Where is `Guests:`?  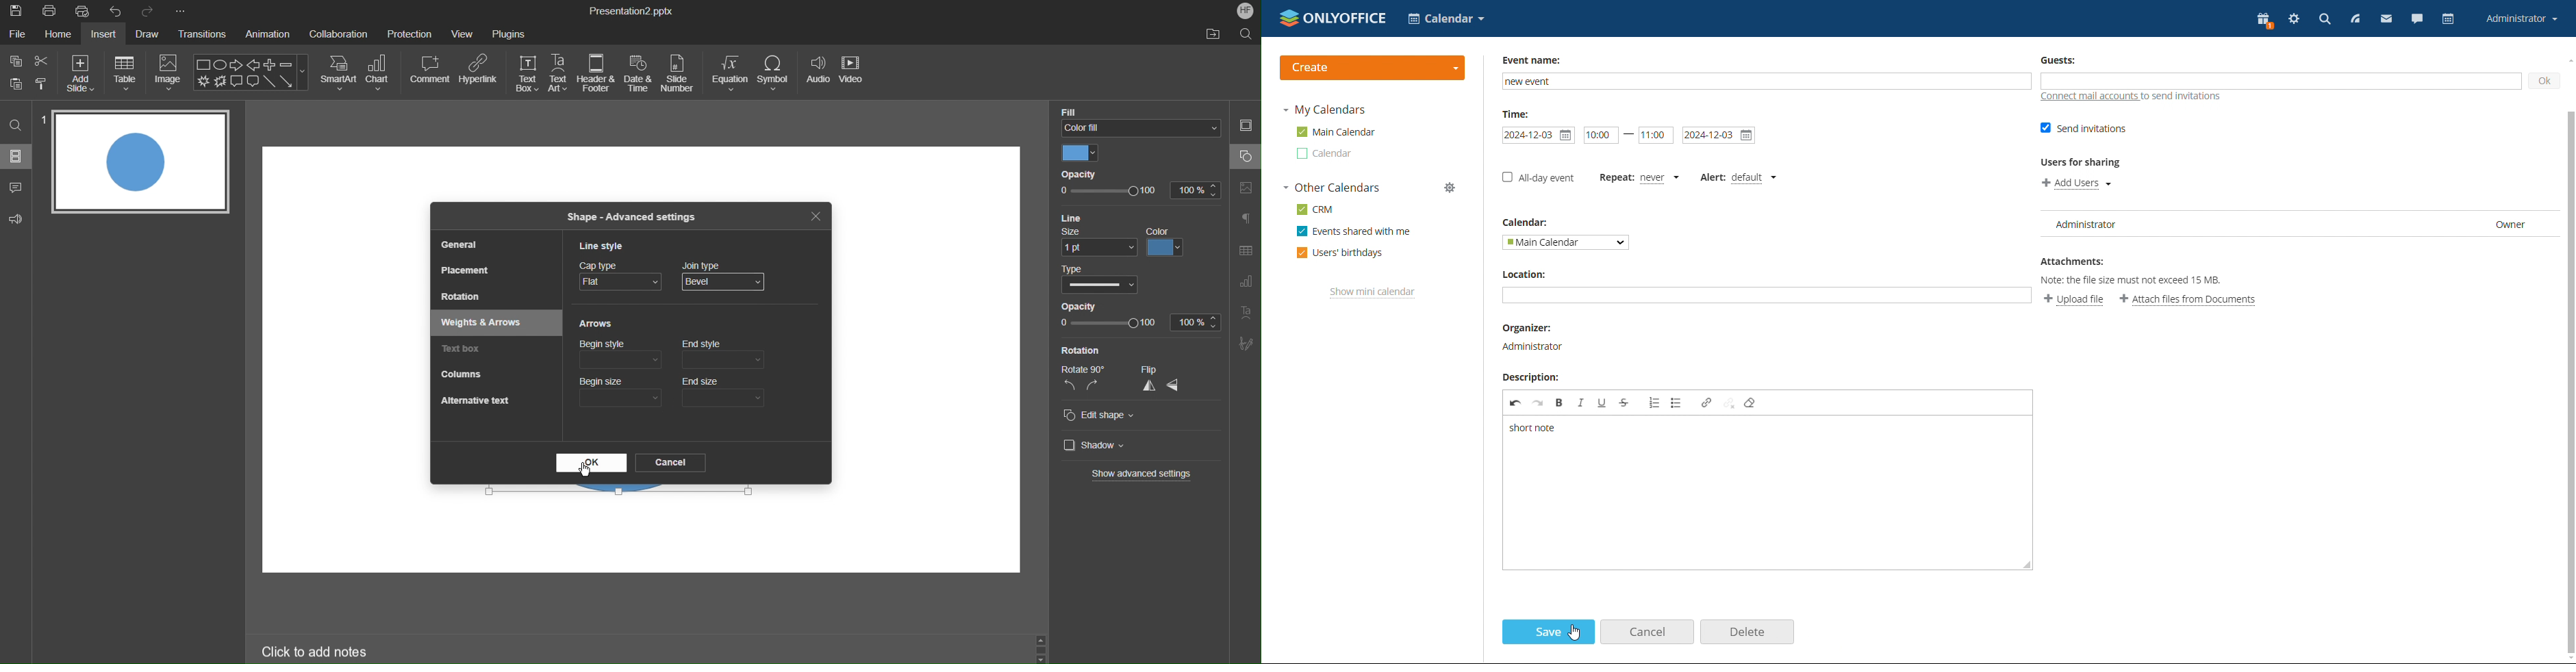
Guests: is located at coordinates (2062, 58).